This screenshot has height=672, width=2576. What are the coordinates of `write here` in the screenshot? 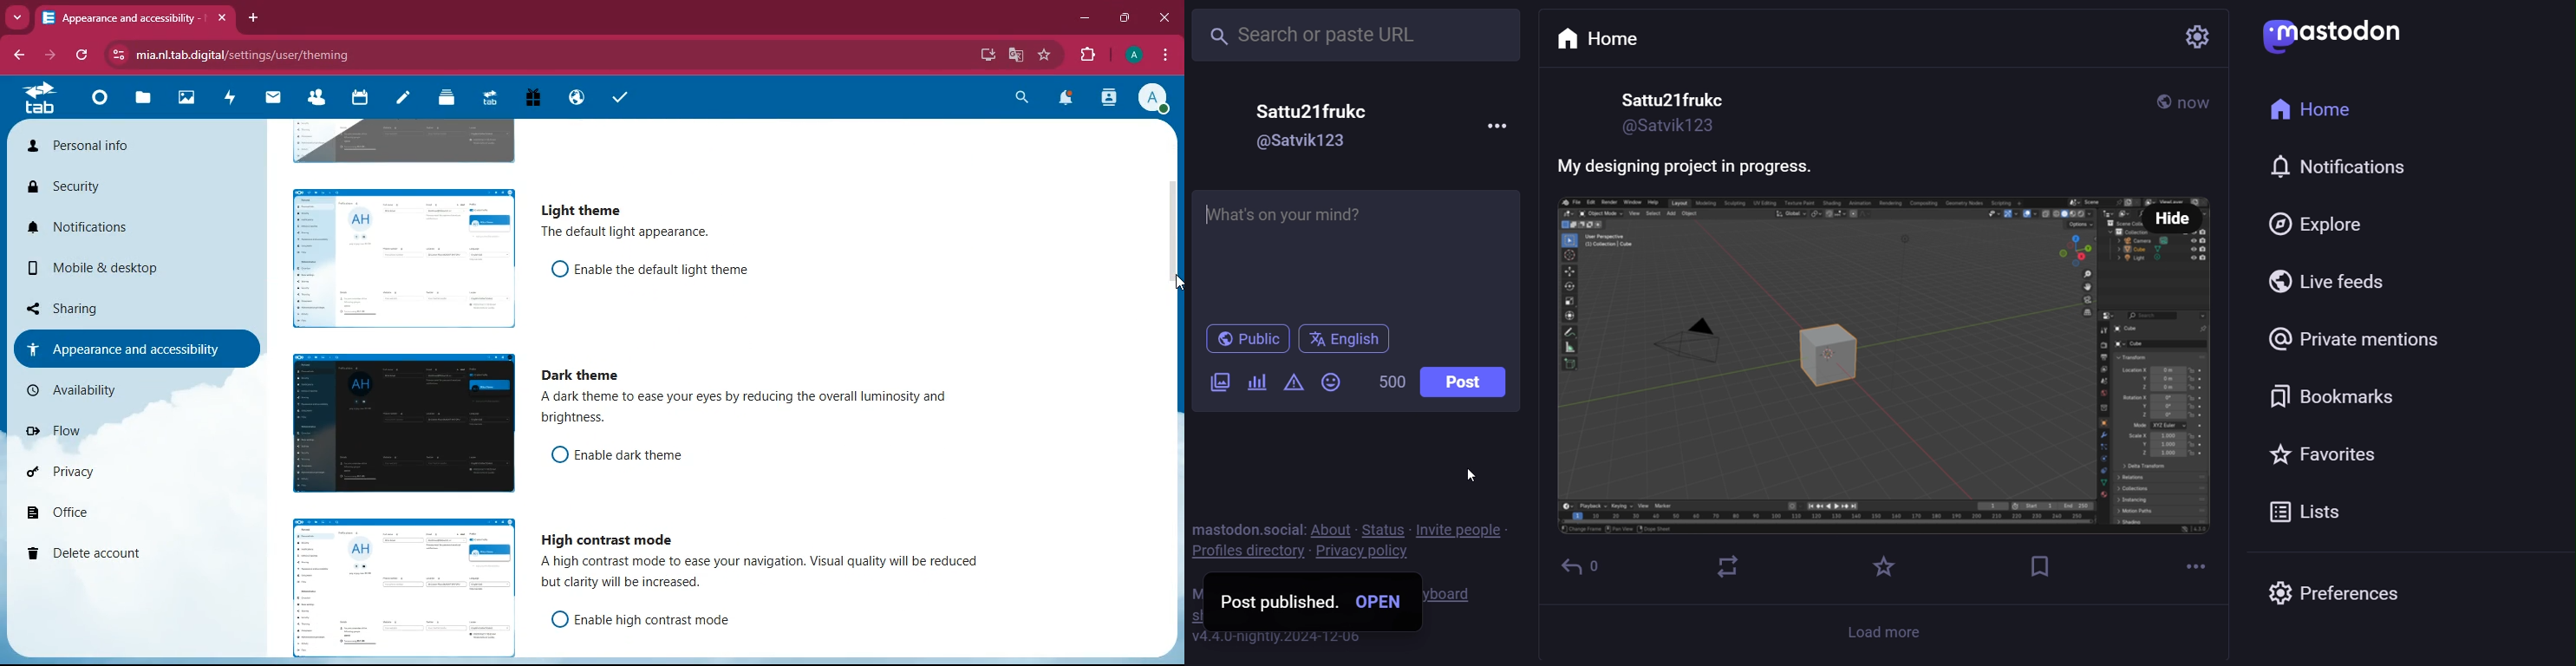 It's located at (1356, 248).